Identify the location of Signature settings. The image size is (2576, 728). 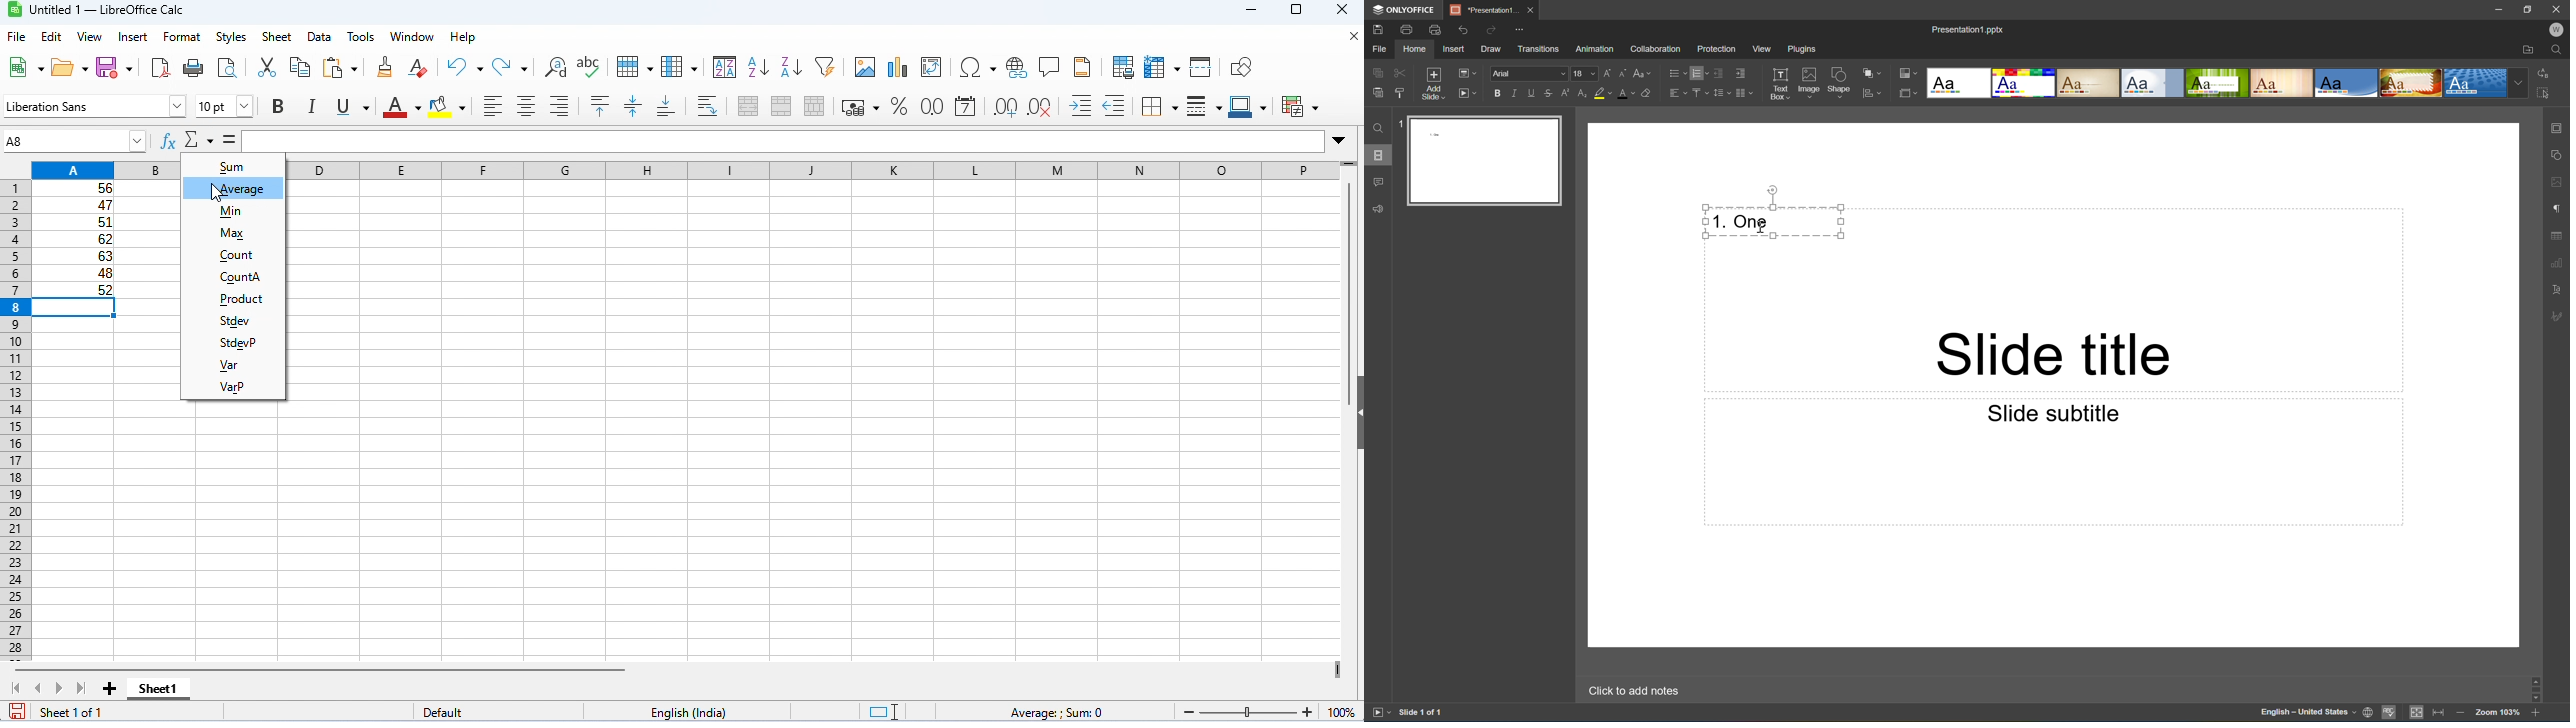
(2559, 316).